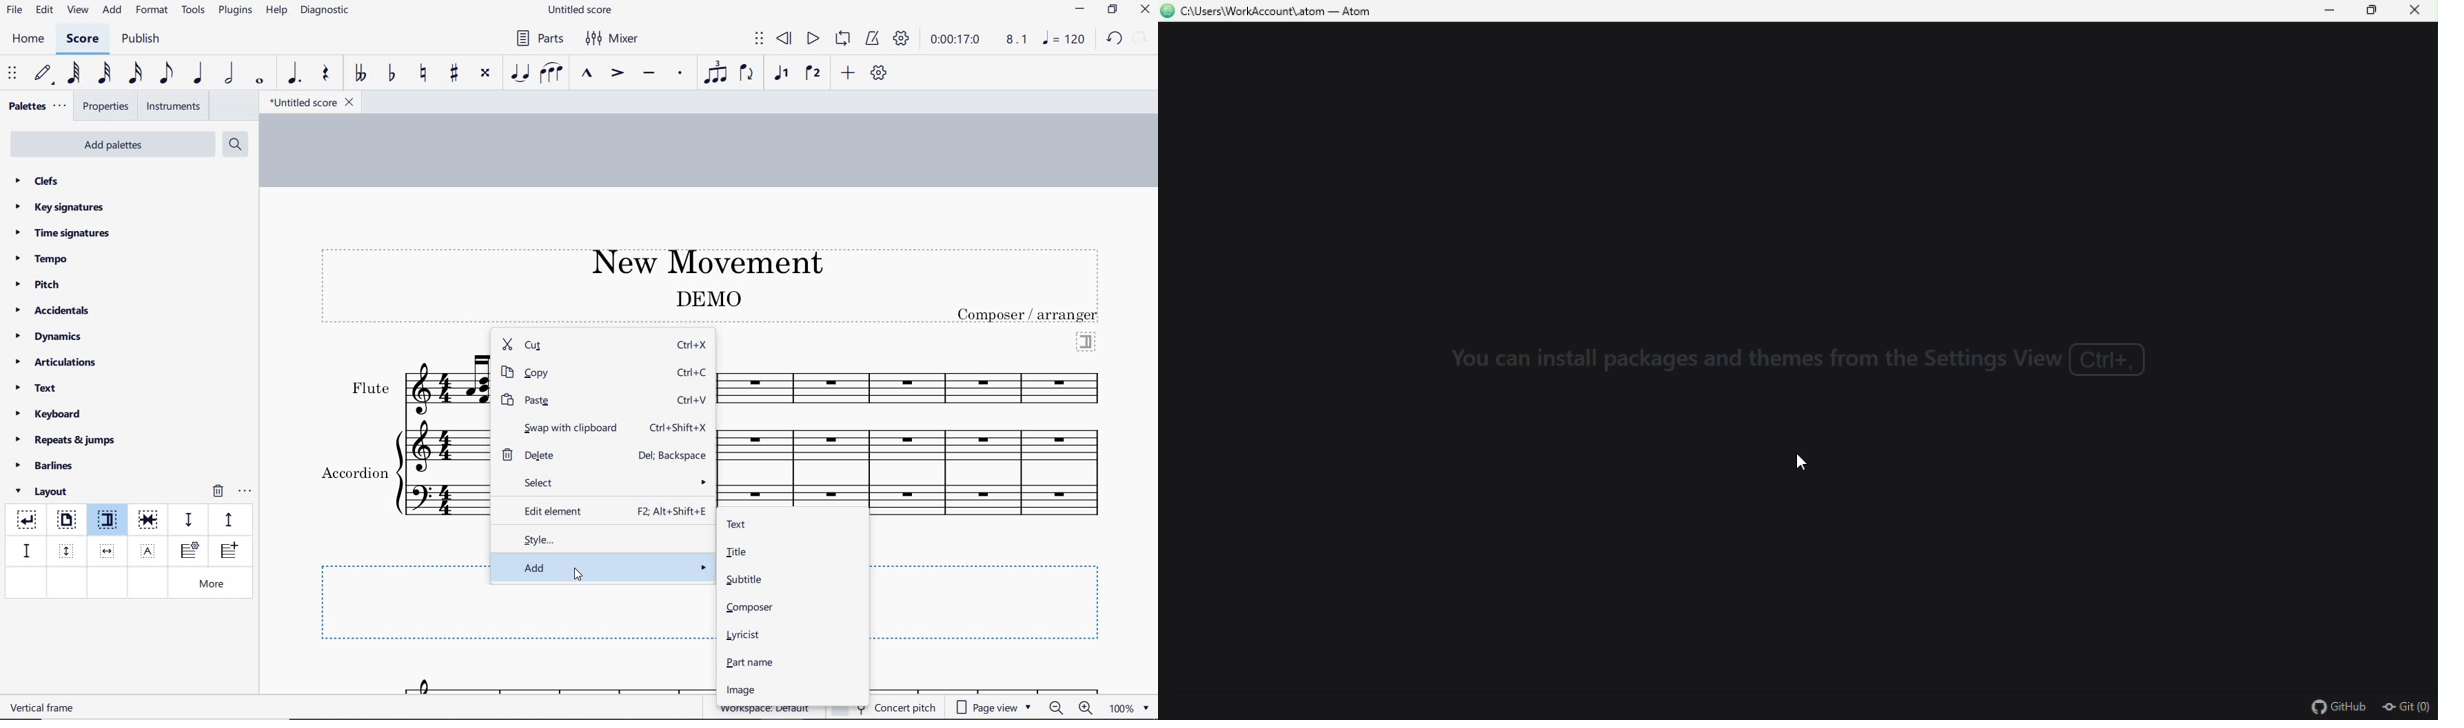 This screenshot has height=728, width=2464. What do you see at coordinates (572, 346) in the screenshot?
I see `cut` at bounding box center [572, 346].